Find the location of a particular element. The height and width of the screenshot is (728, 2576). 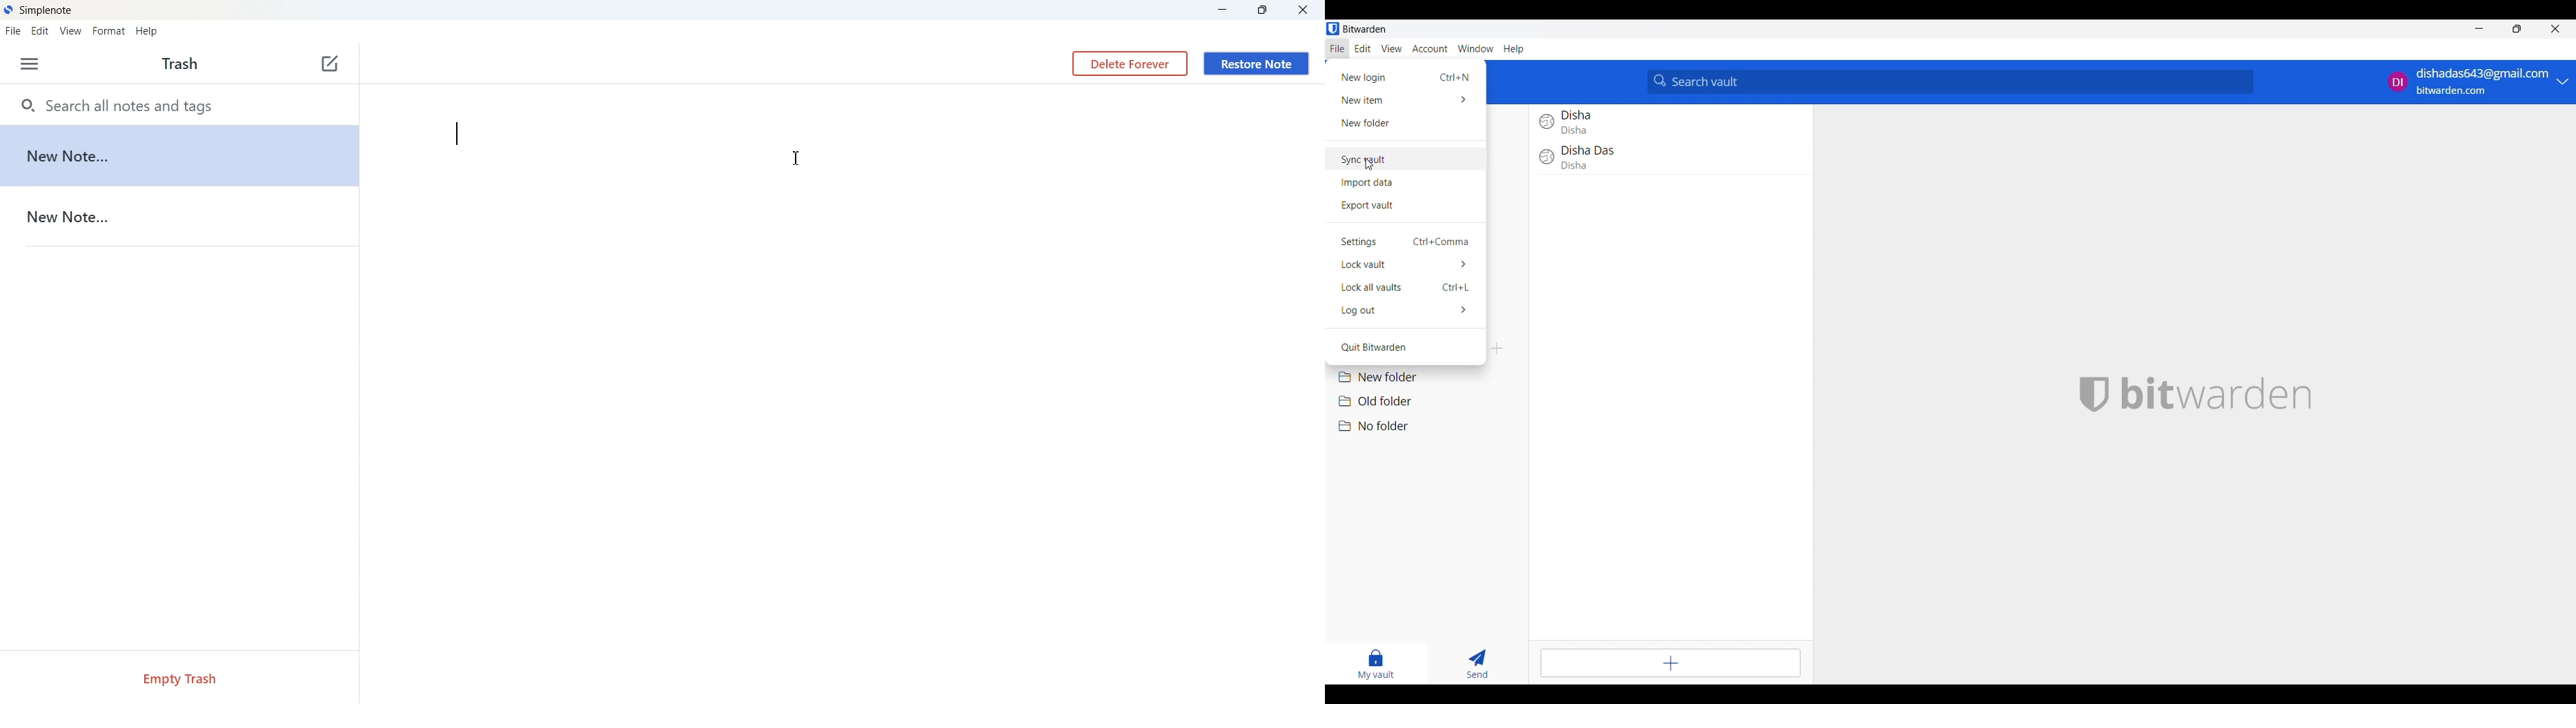

File is located at coordinates (14, 30).